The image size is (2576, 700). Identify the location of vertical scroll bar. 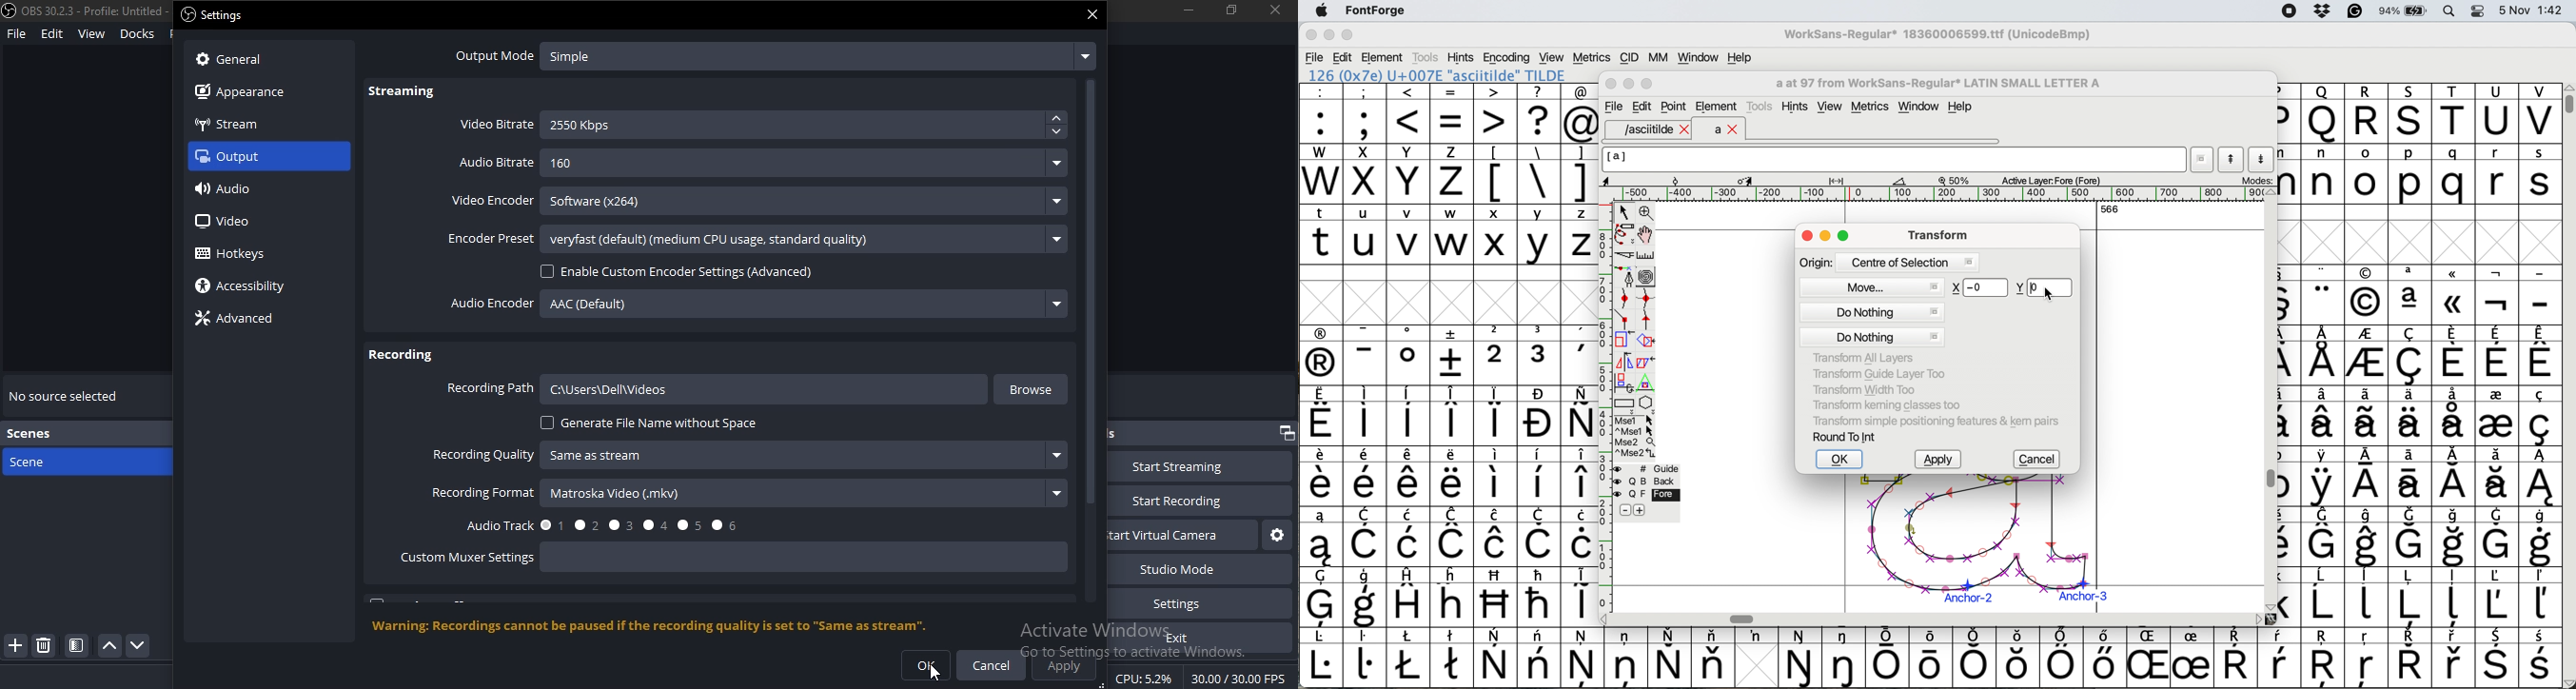
(2567, 100).